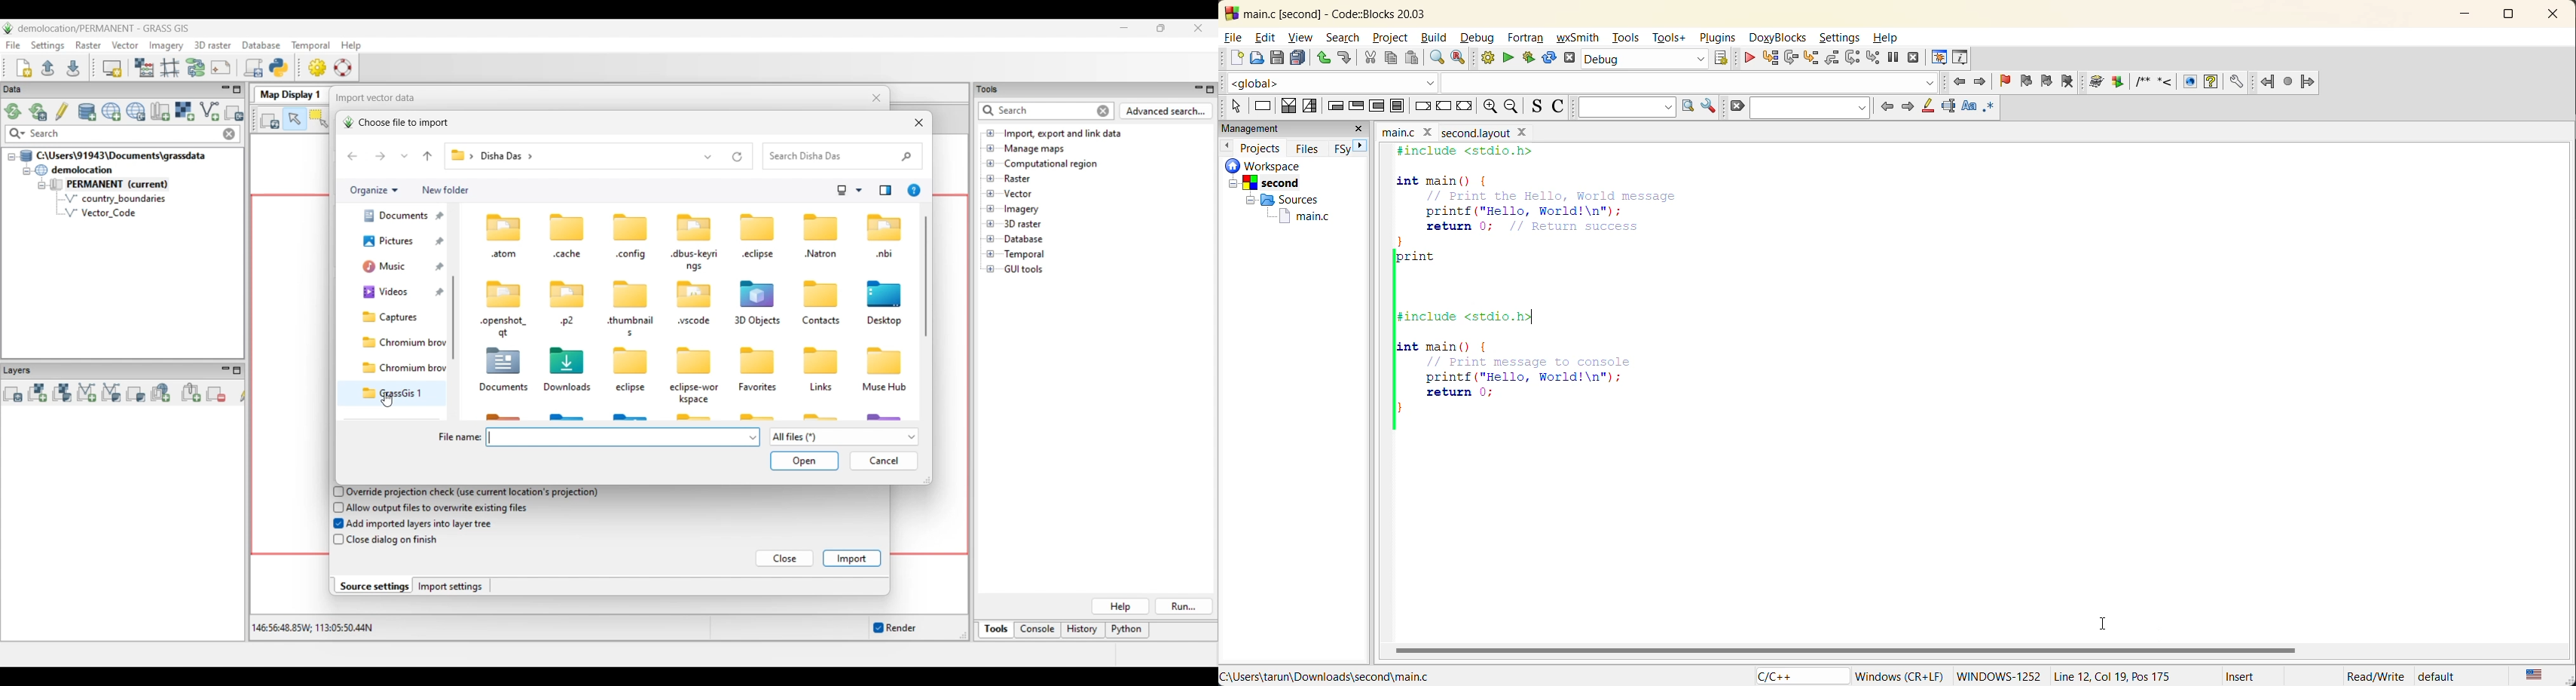  Describe the element at coordinates (1813, 109) in the screenshot. I see `search` at that location.